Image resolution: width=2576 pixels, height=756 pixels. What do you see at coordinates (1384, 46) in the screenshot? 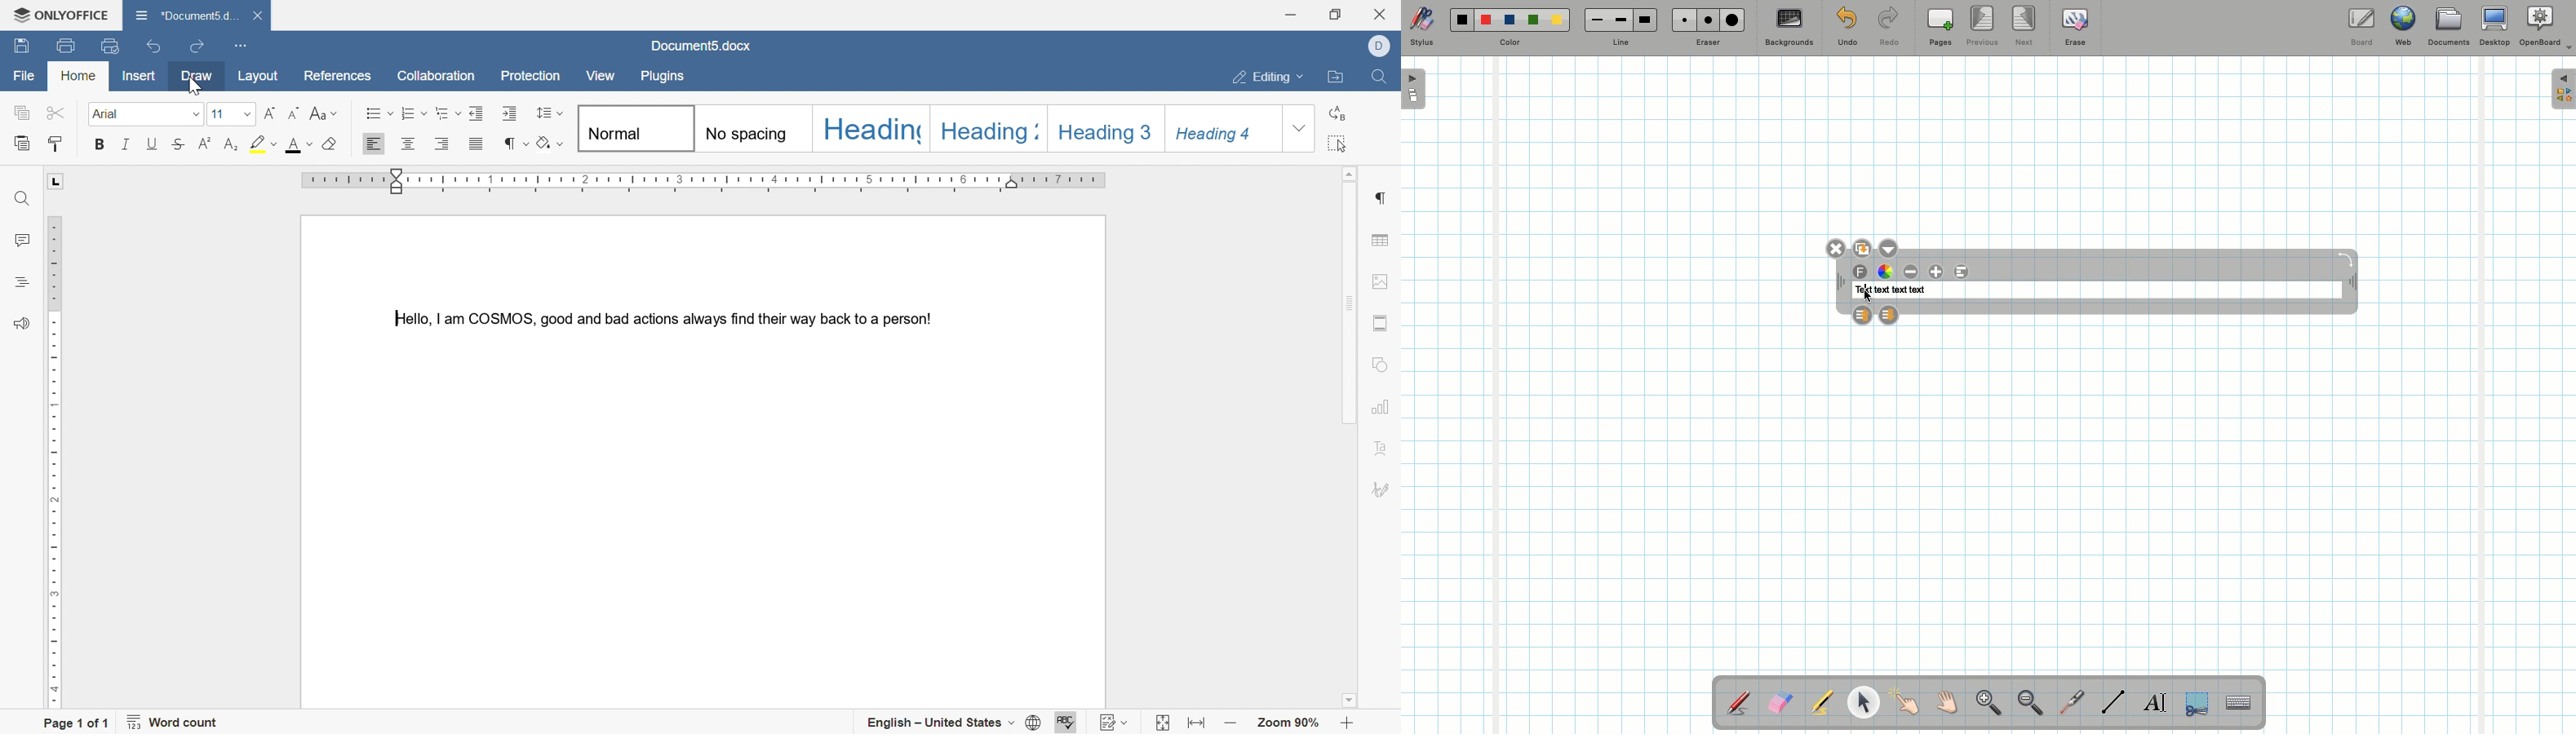
I see `Account` at bounding box center [1384, 46].